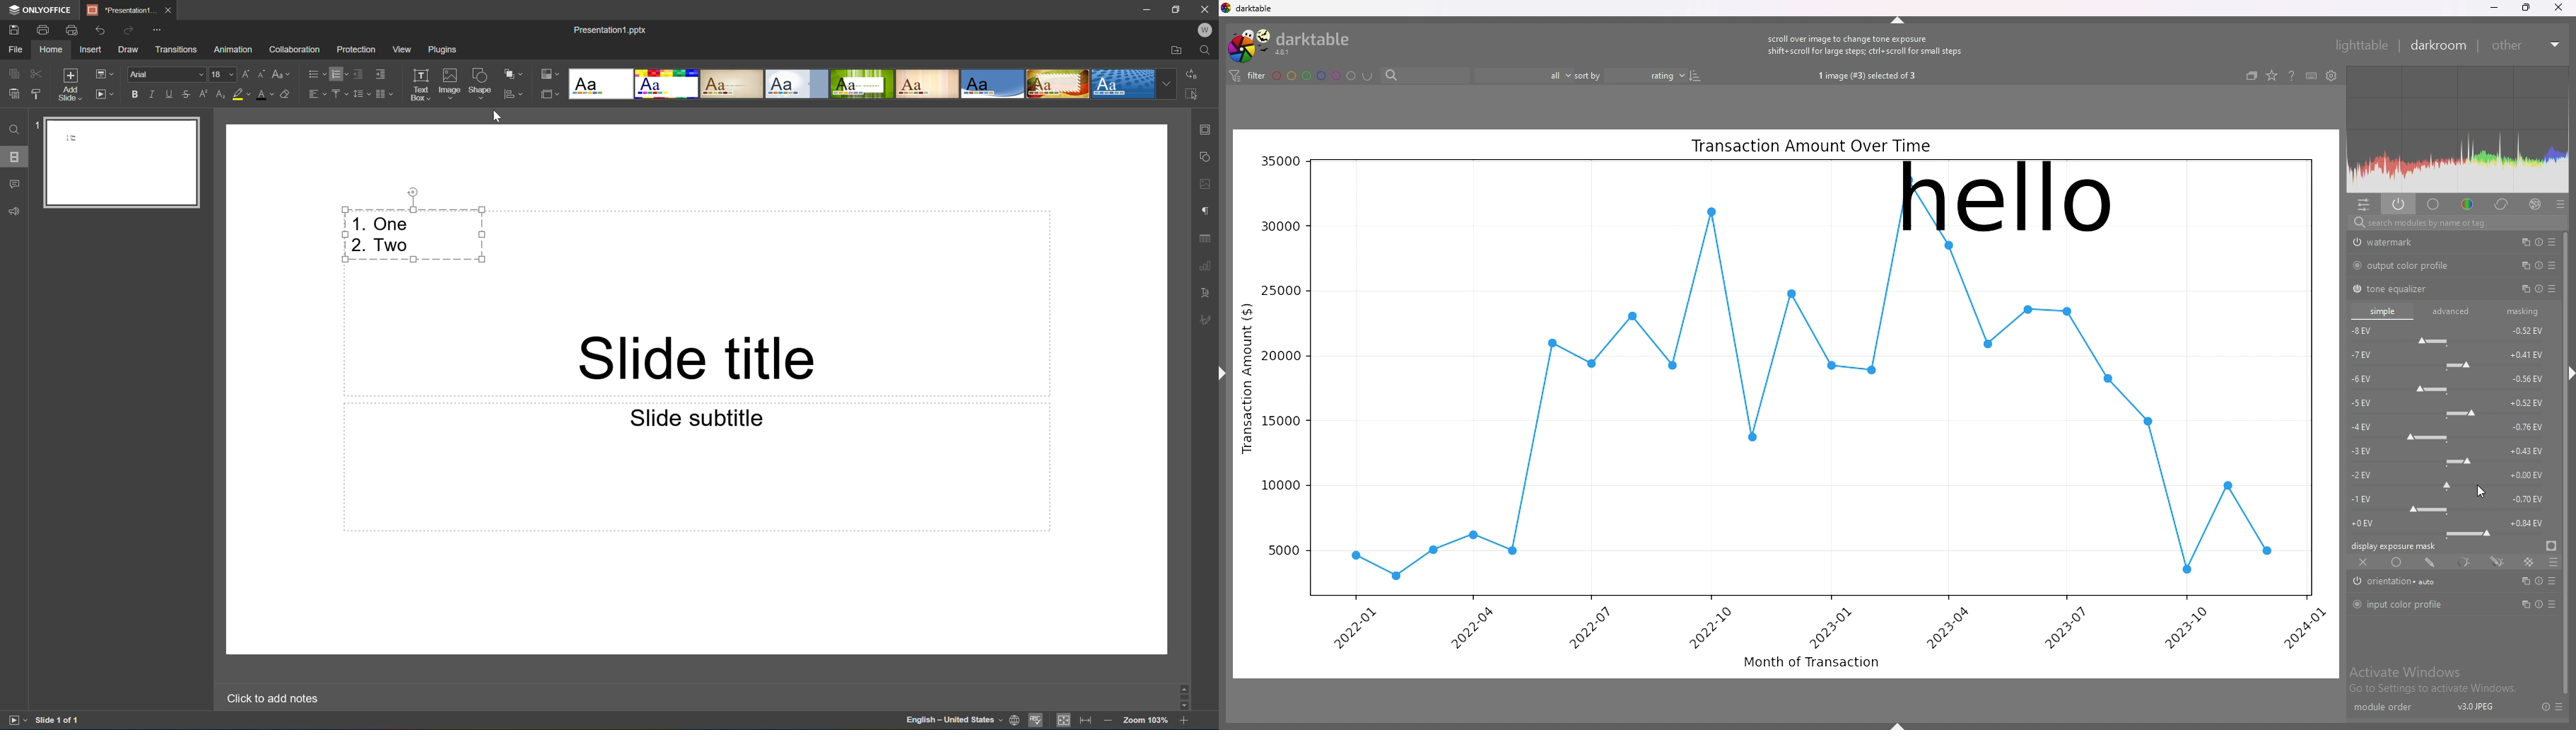  I want to click on input color profile, so click(2409, 604).